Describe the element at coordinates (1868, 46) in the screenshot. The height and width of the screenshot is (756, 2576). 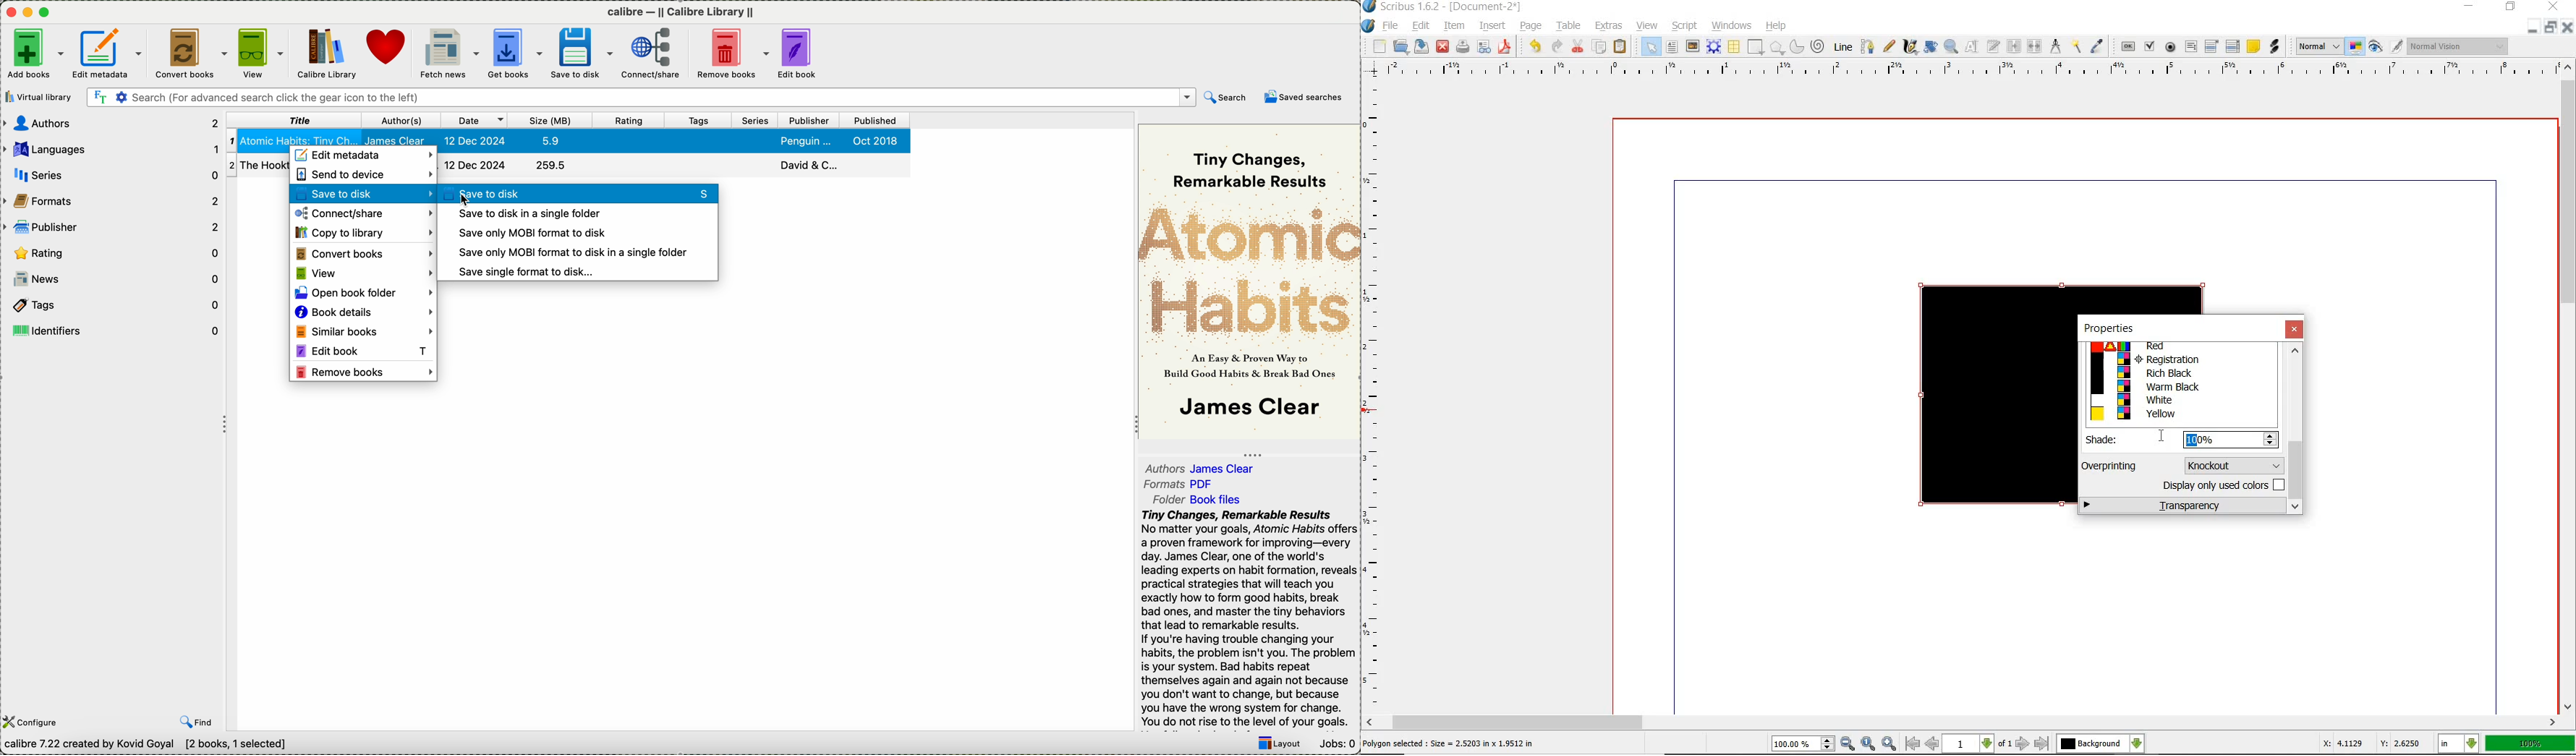
I see `bezier curve` at that location.